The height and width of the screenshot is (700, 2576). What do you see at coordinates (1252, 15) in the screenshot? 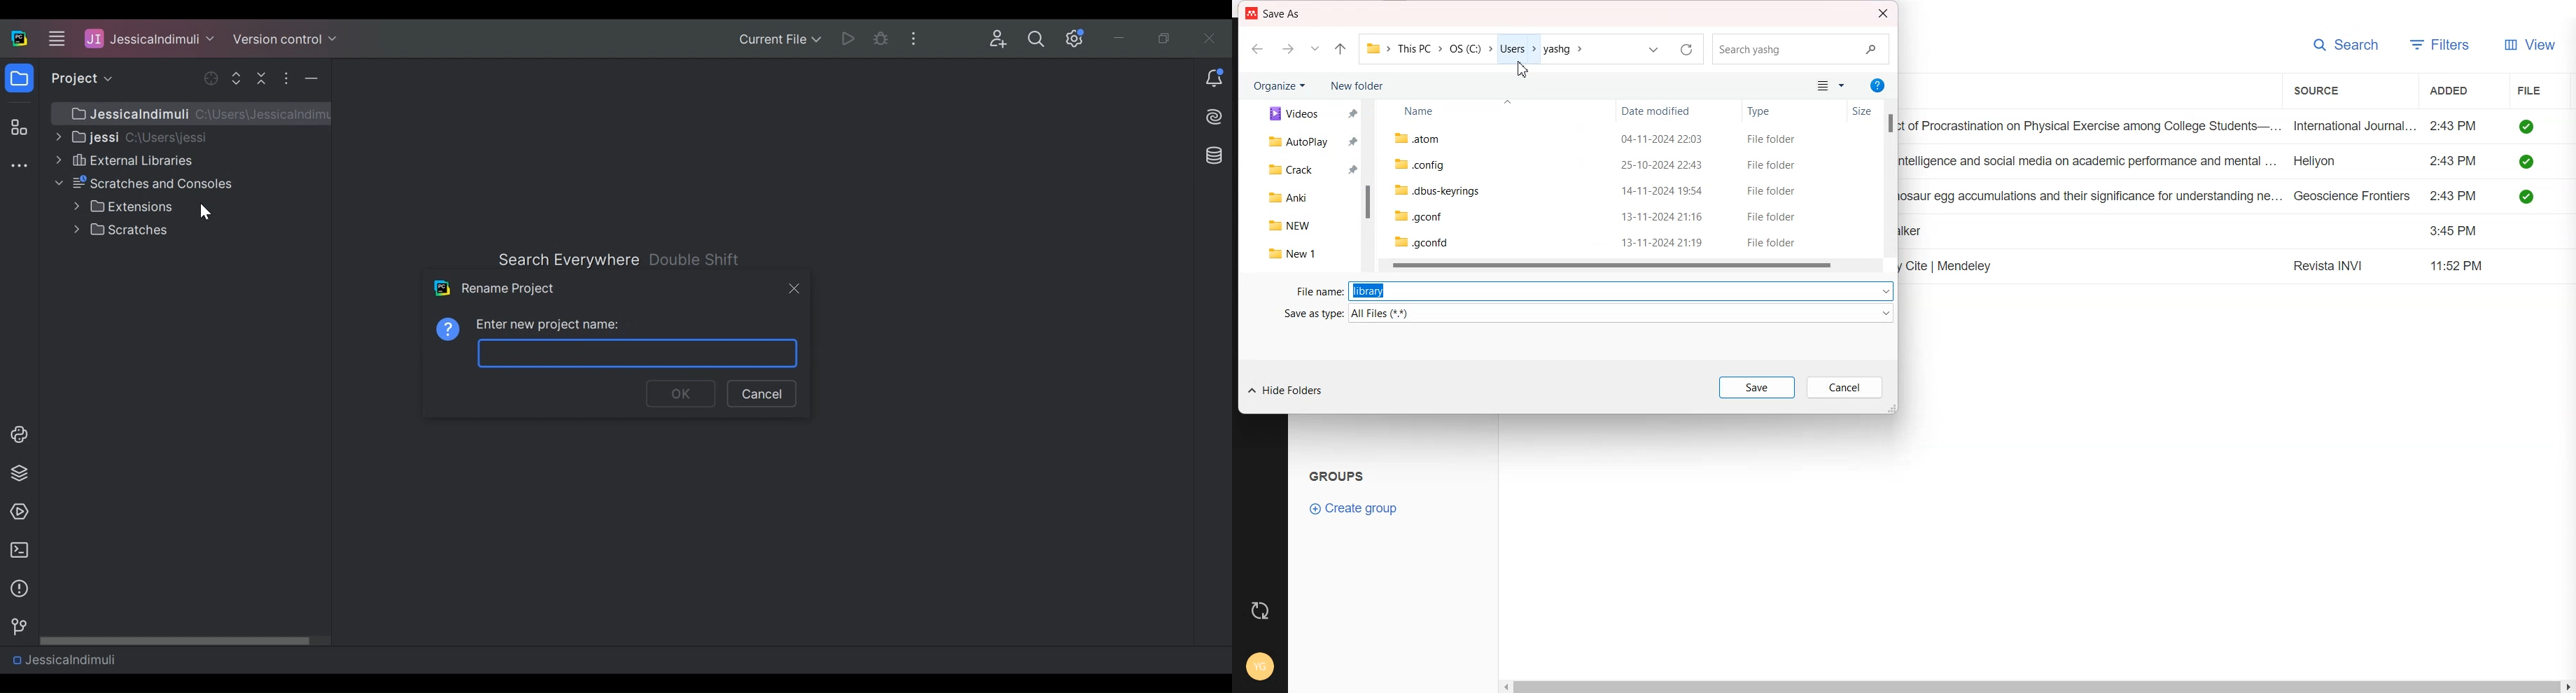
I see `logo` at bounding box center [1252, 15].